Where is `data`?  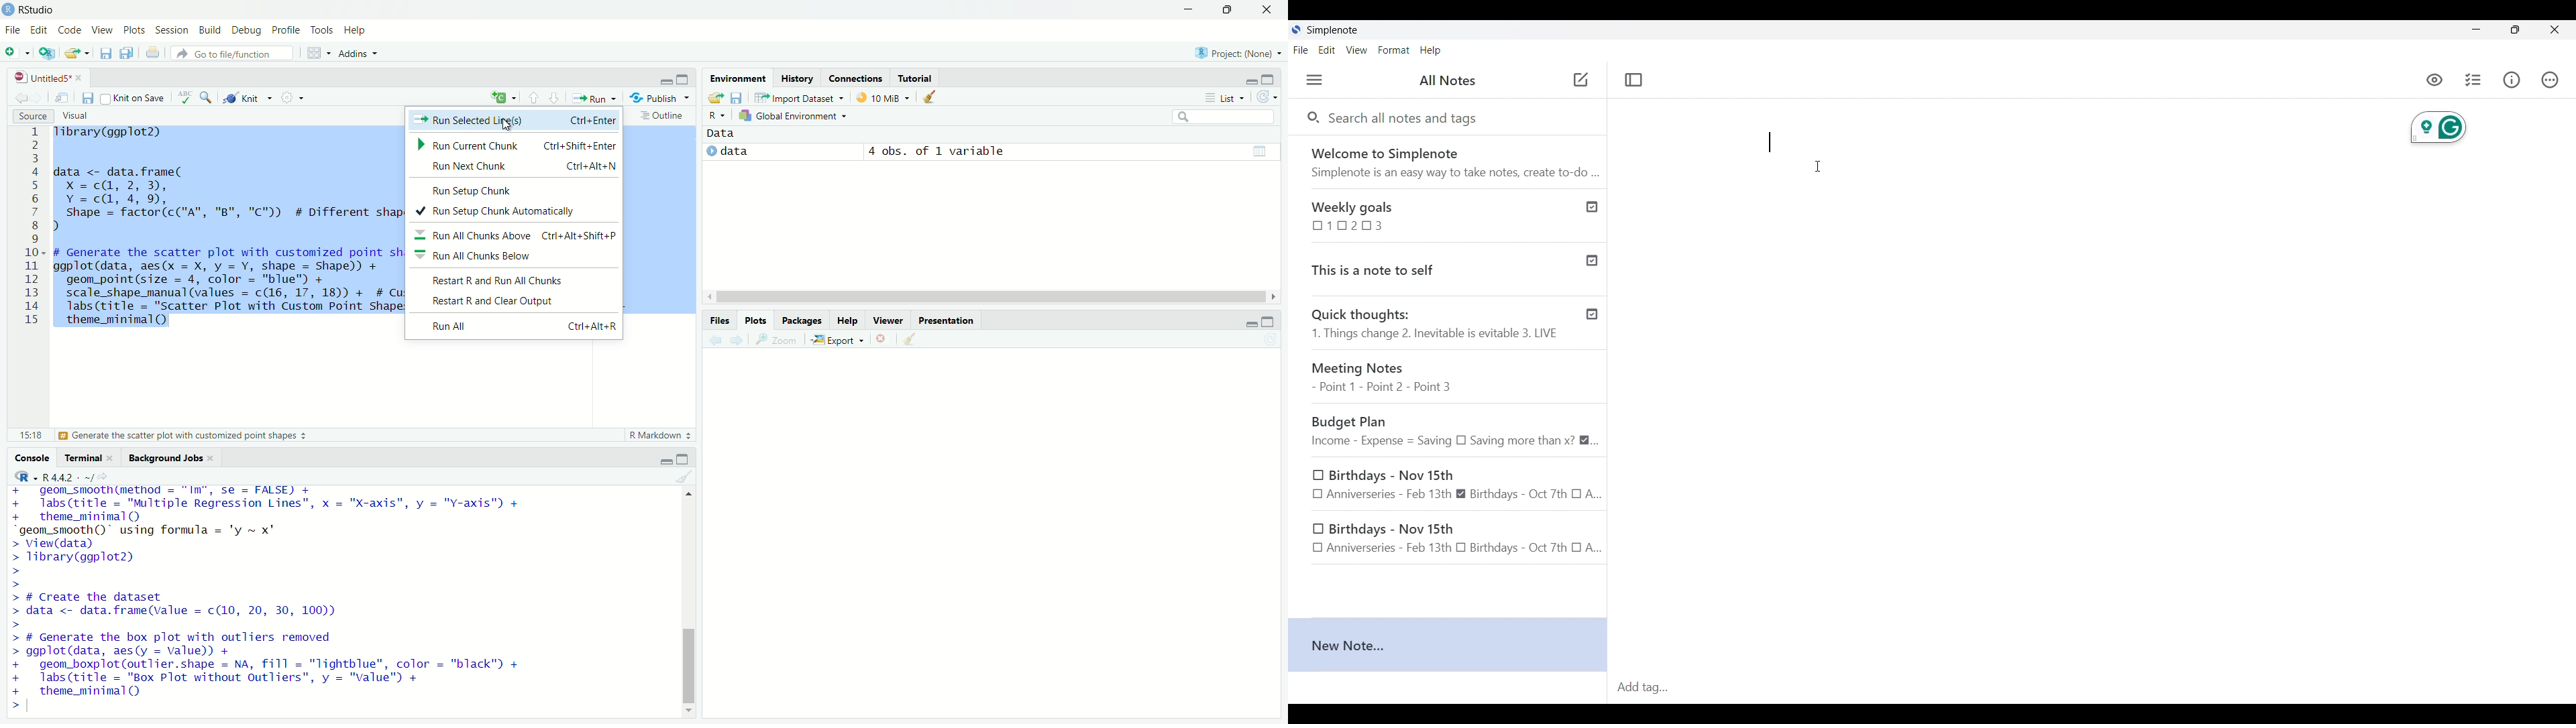
data is located at coordinates (734, 151).